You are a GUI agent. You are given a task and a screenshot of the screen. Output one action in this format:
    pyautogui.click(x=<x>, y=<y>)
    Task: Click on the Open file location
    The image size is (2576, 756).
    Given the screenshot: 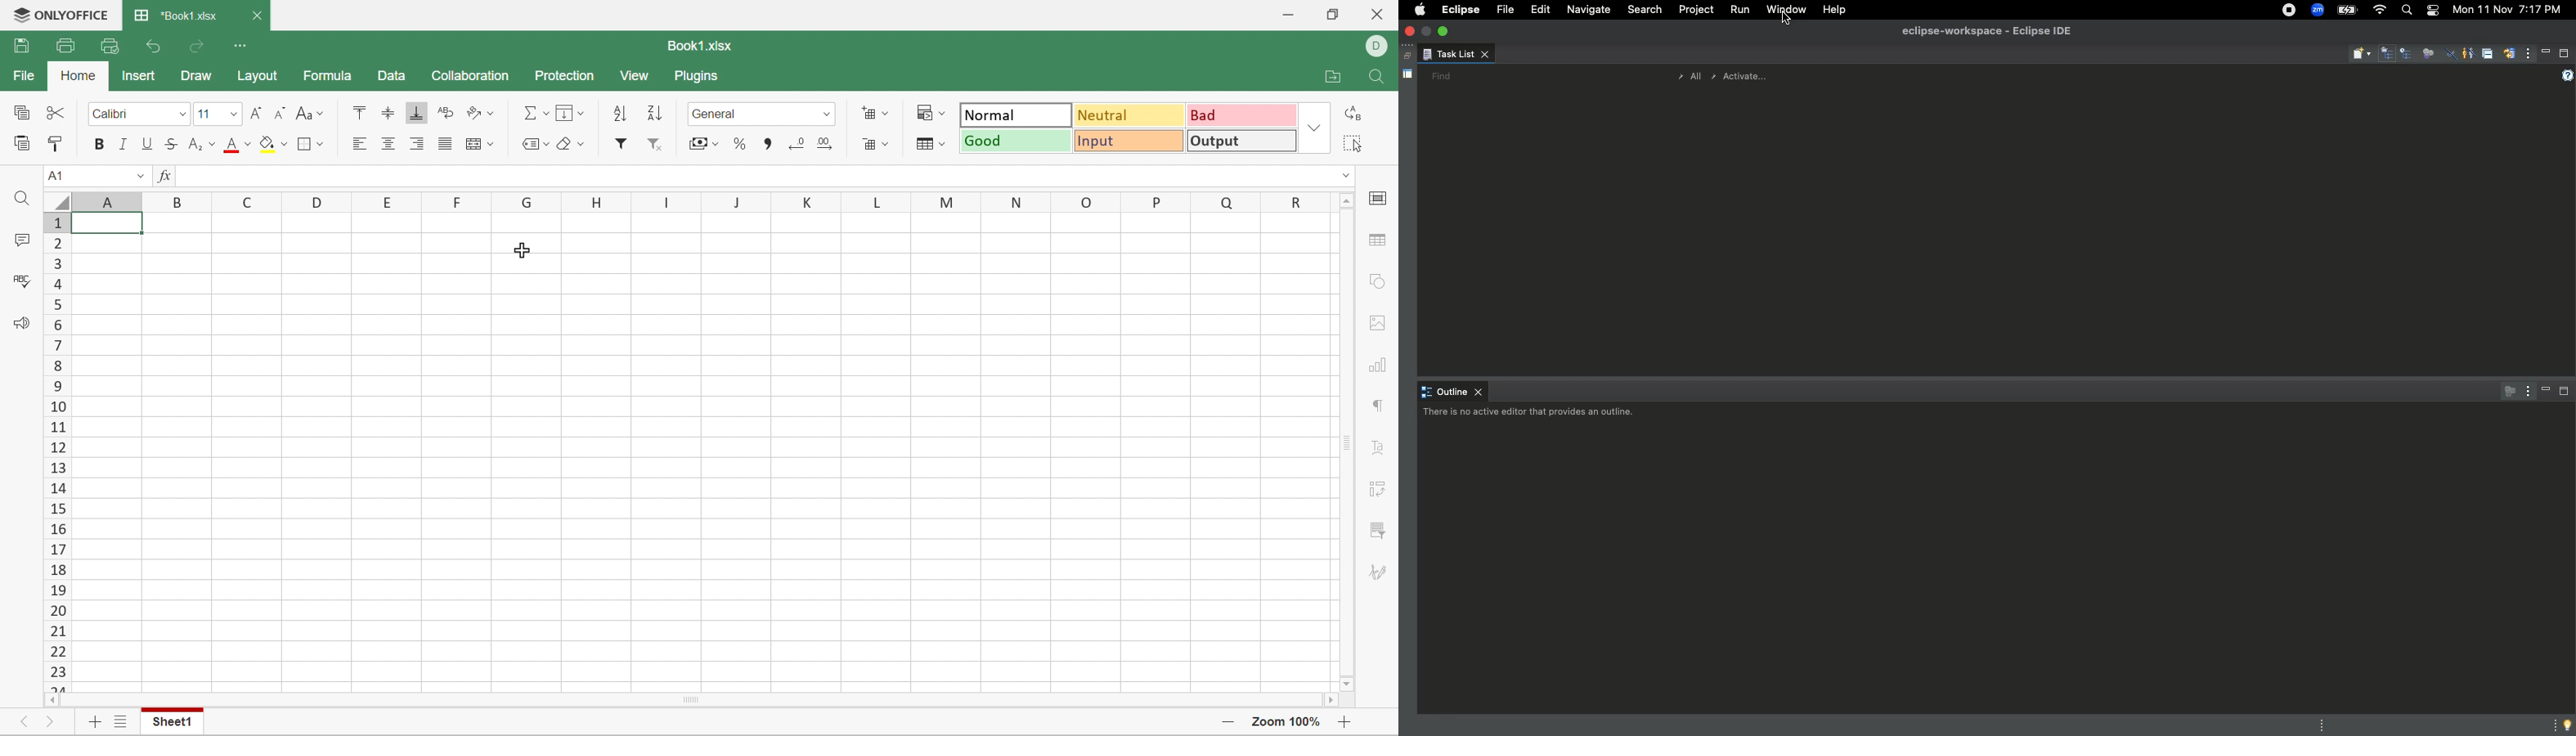 What is the action you would take?
    pyautogui.click(x=1332, y=77)
    